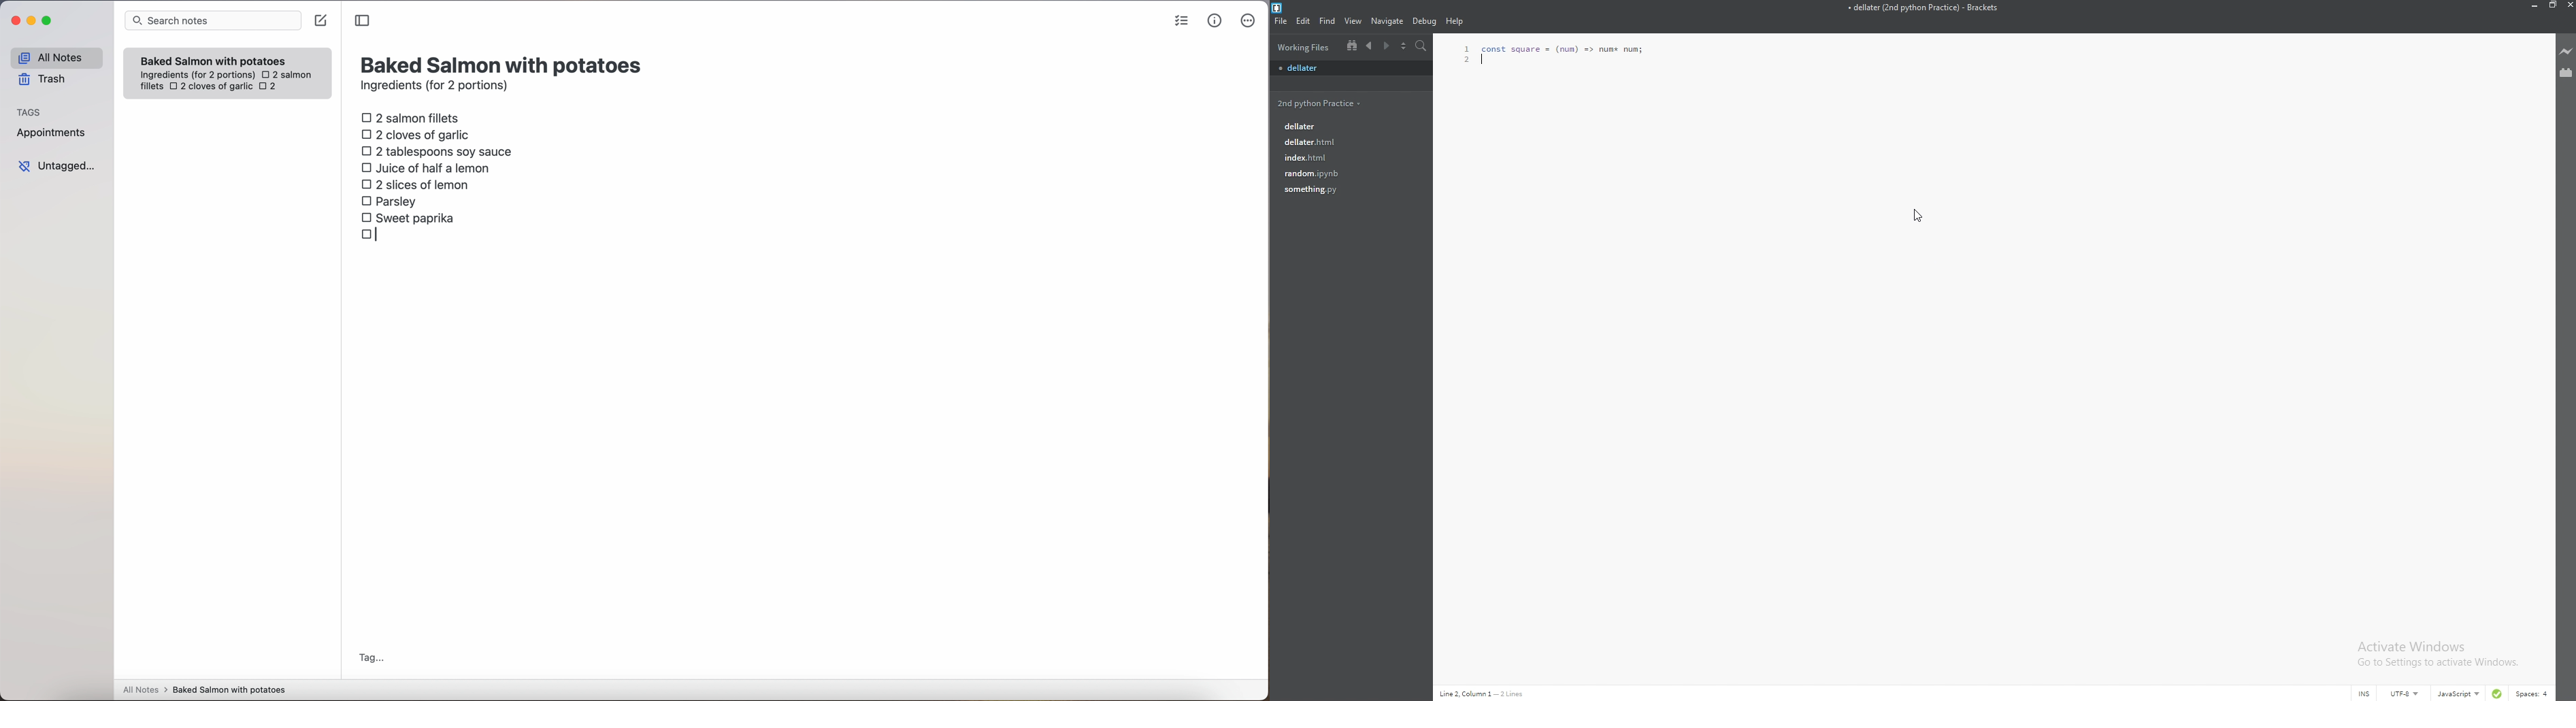 The height and width of the screenshot is (728, 2576). I want to click on find, so click(1327, 21).